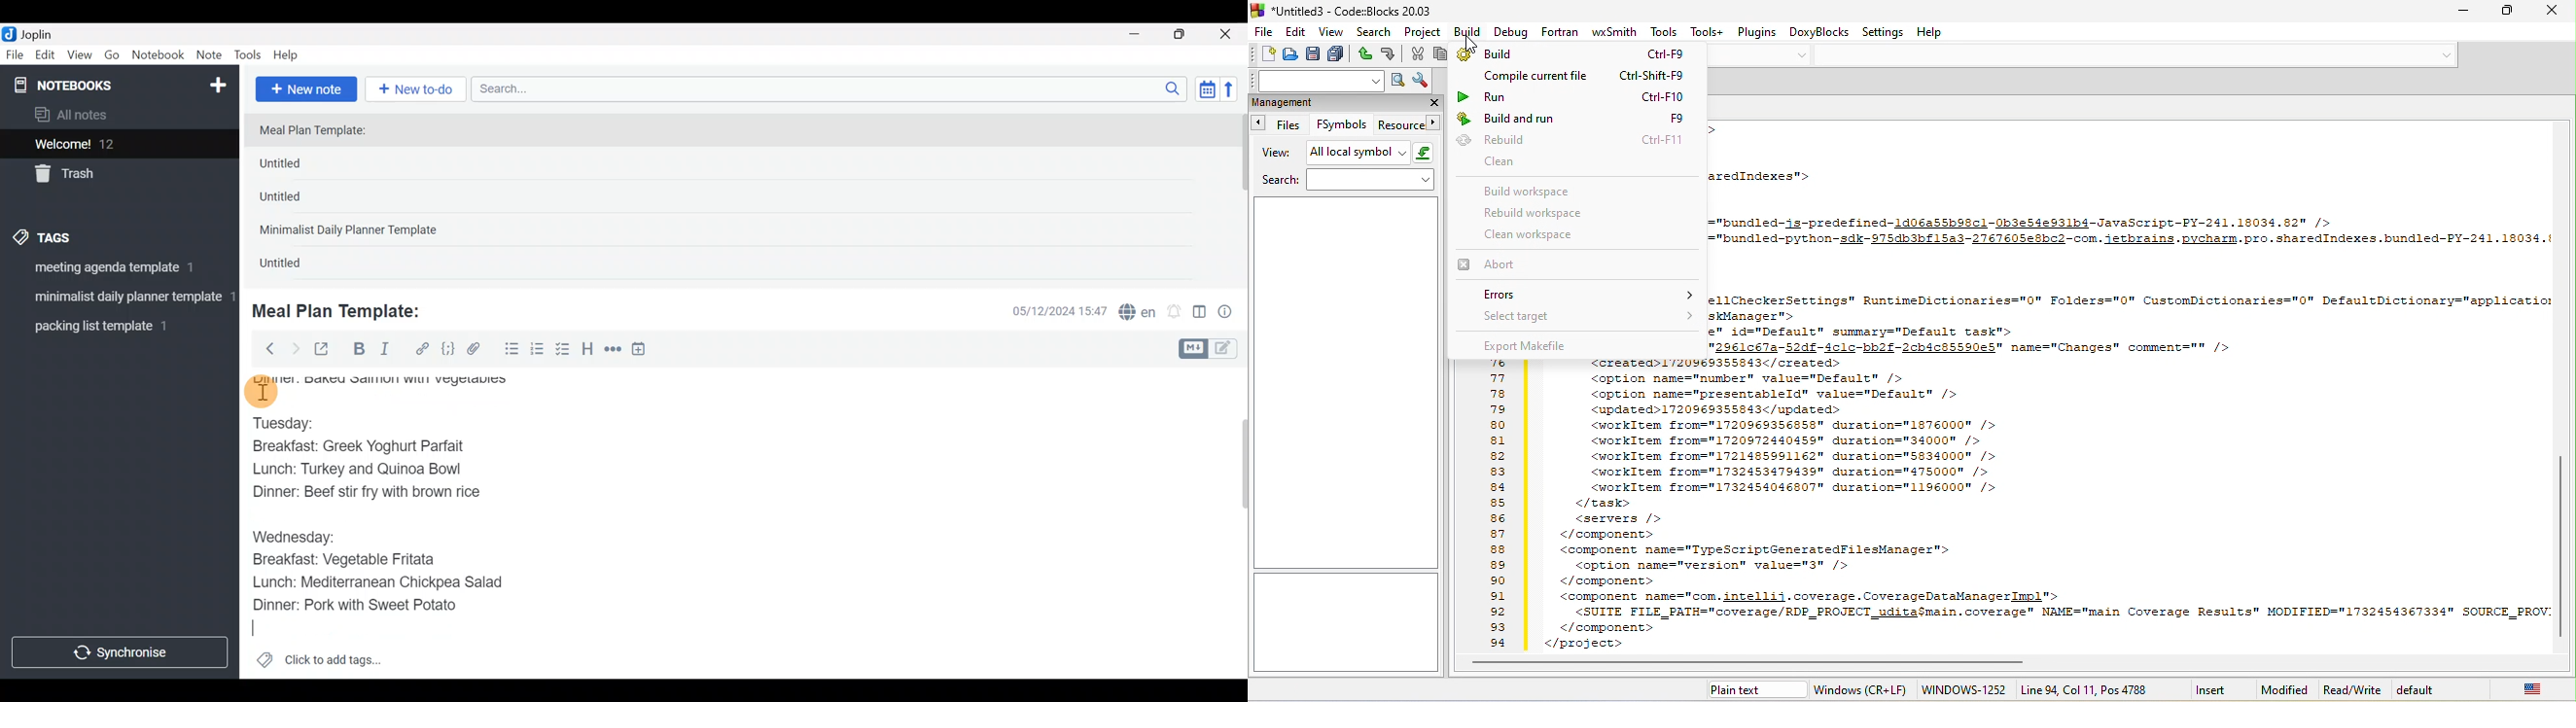 This screenshot has width=2576, height=728. I want to click on replace, so click(1422, 82).